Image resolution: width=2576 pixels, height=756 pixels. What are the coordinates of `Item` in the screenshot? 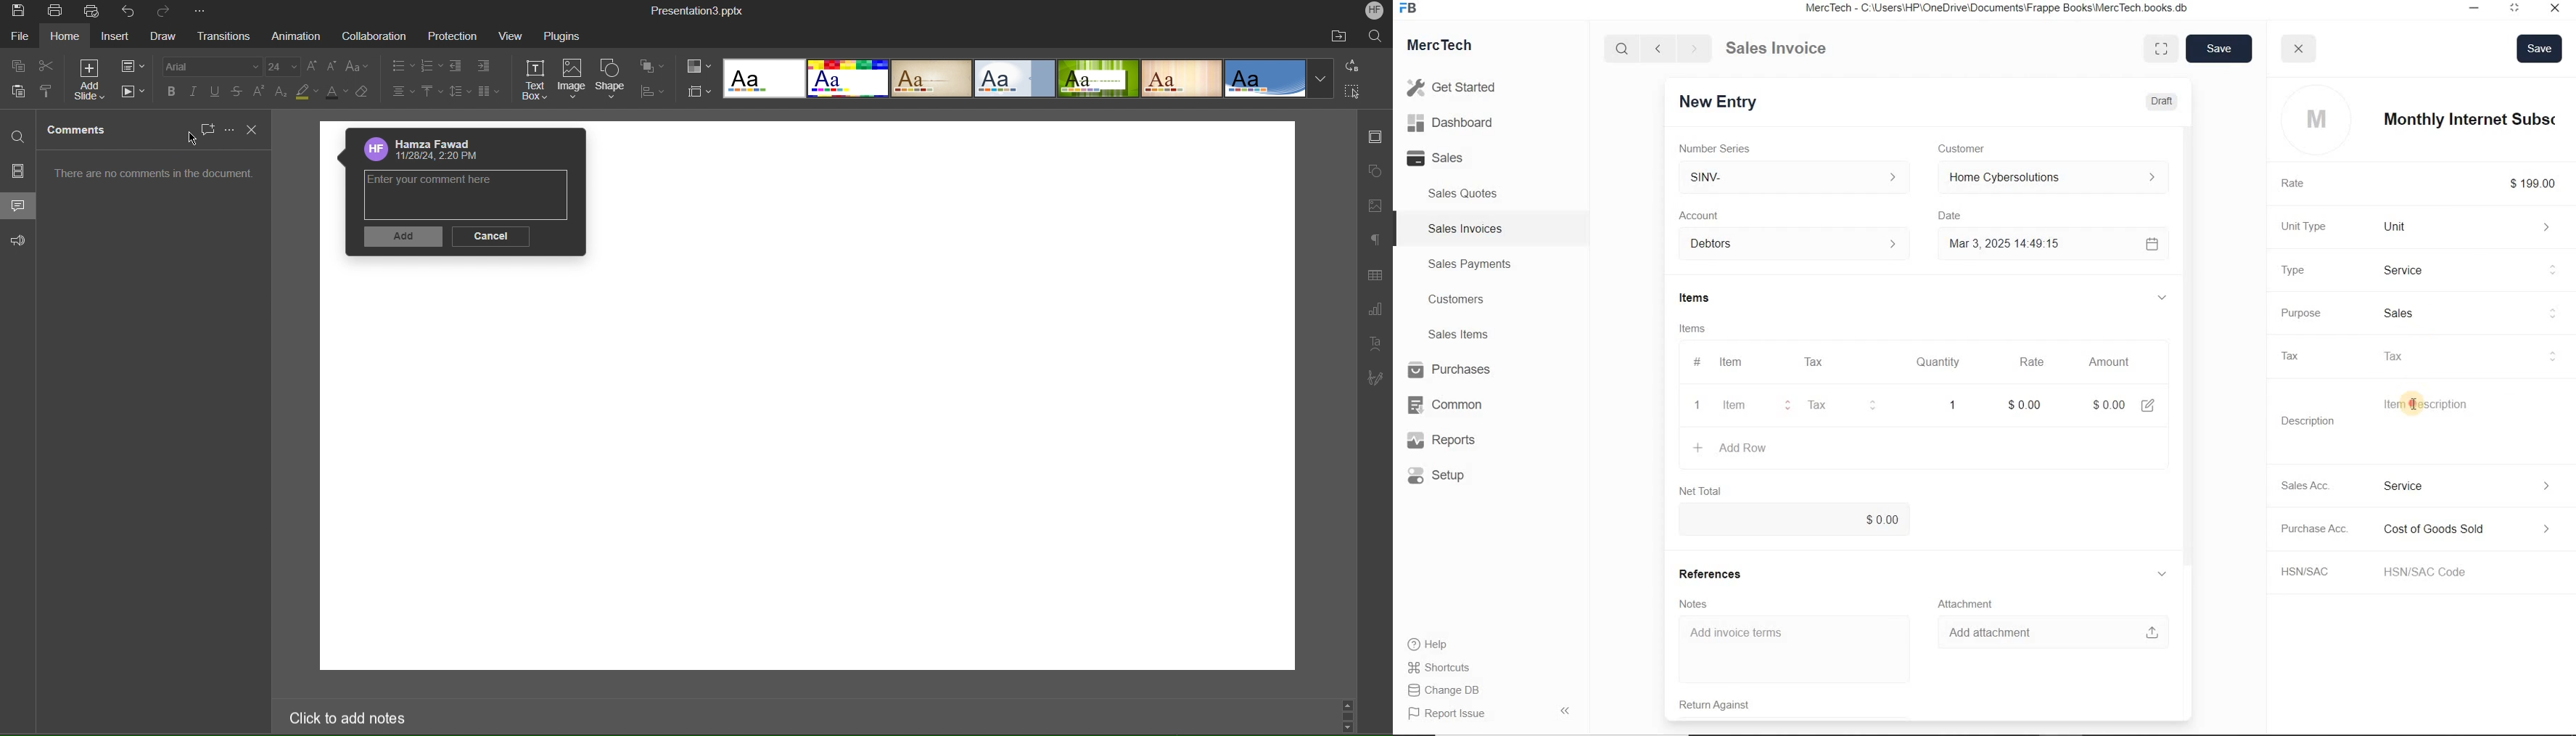 It's located at (1732, 362).